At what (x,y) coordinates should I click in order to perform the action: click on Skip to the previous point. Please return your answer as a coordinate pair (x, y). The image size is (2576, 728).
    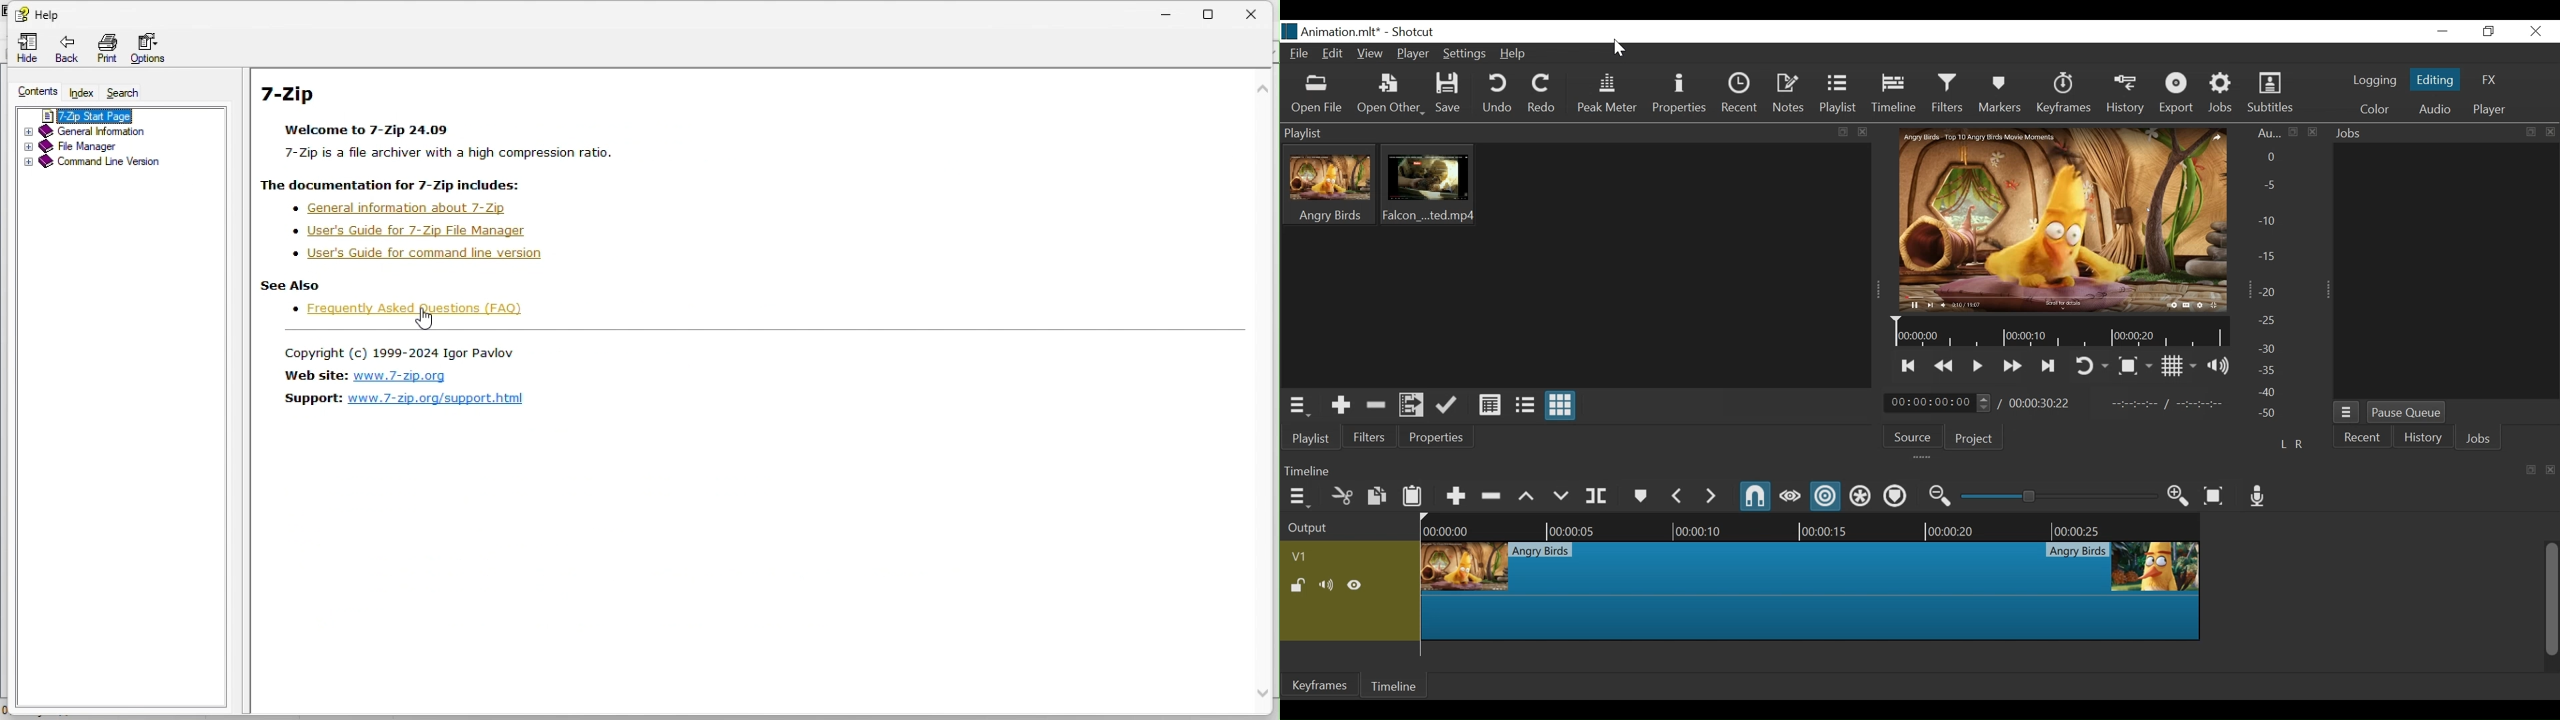
    Looking at the image, I should click on (1909, 367).